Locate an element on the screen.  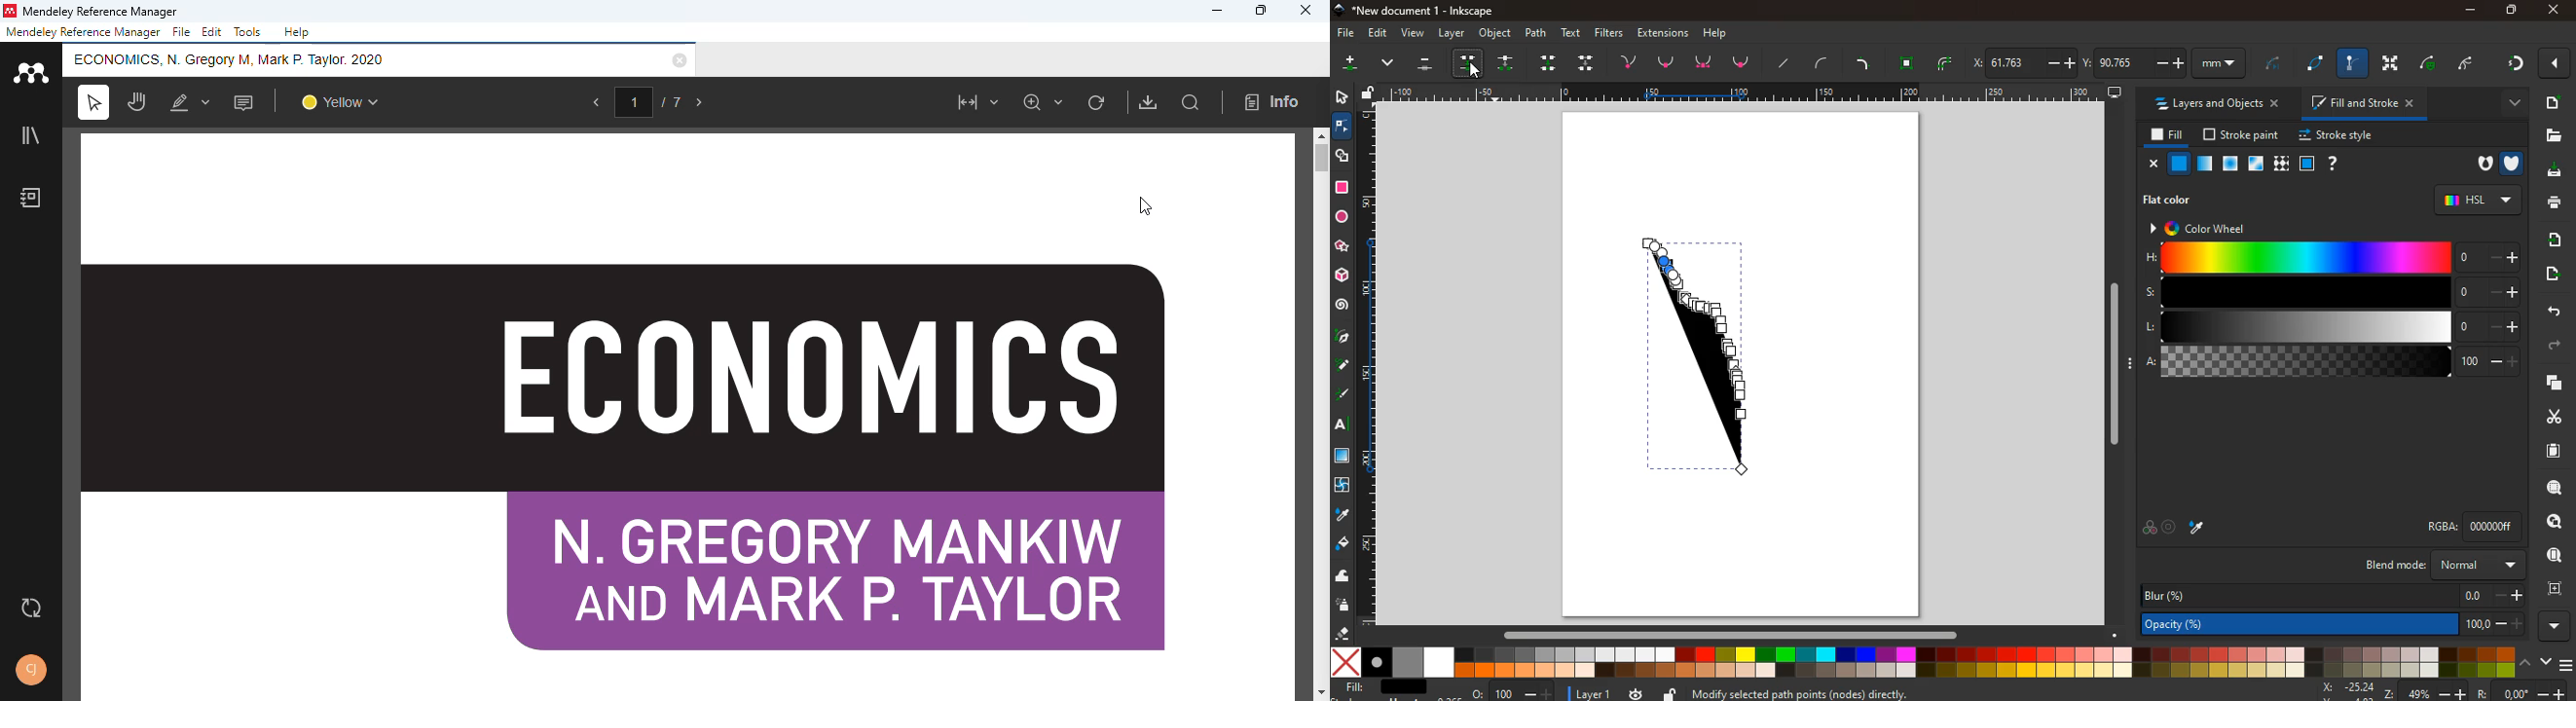
star is located at coordinates (1344, 246).